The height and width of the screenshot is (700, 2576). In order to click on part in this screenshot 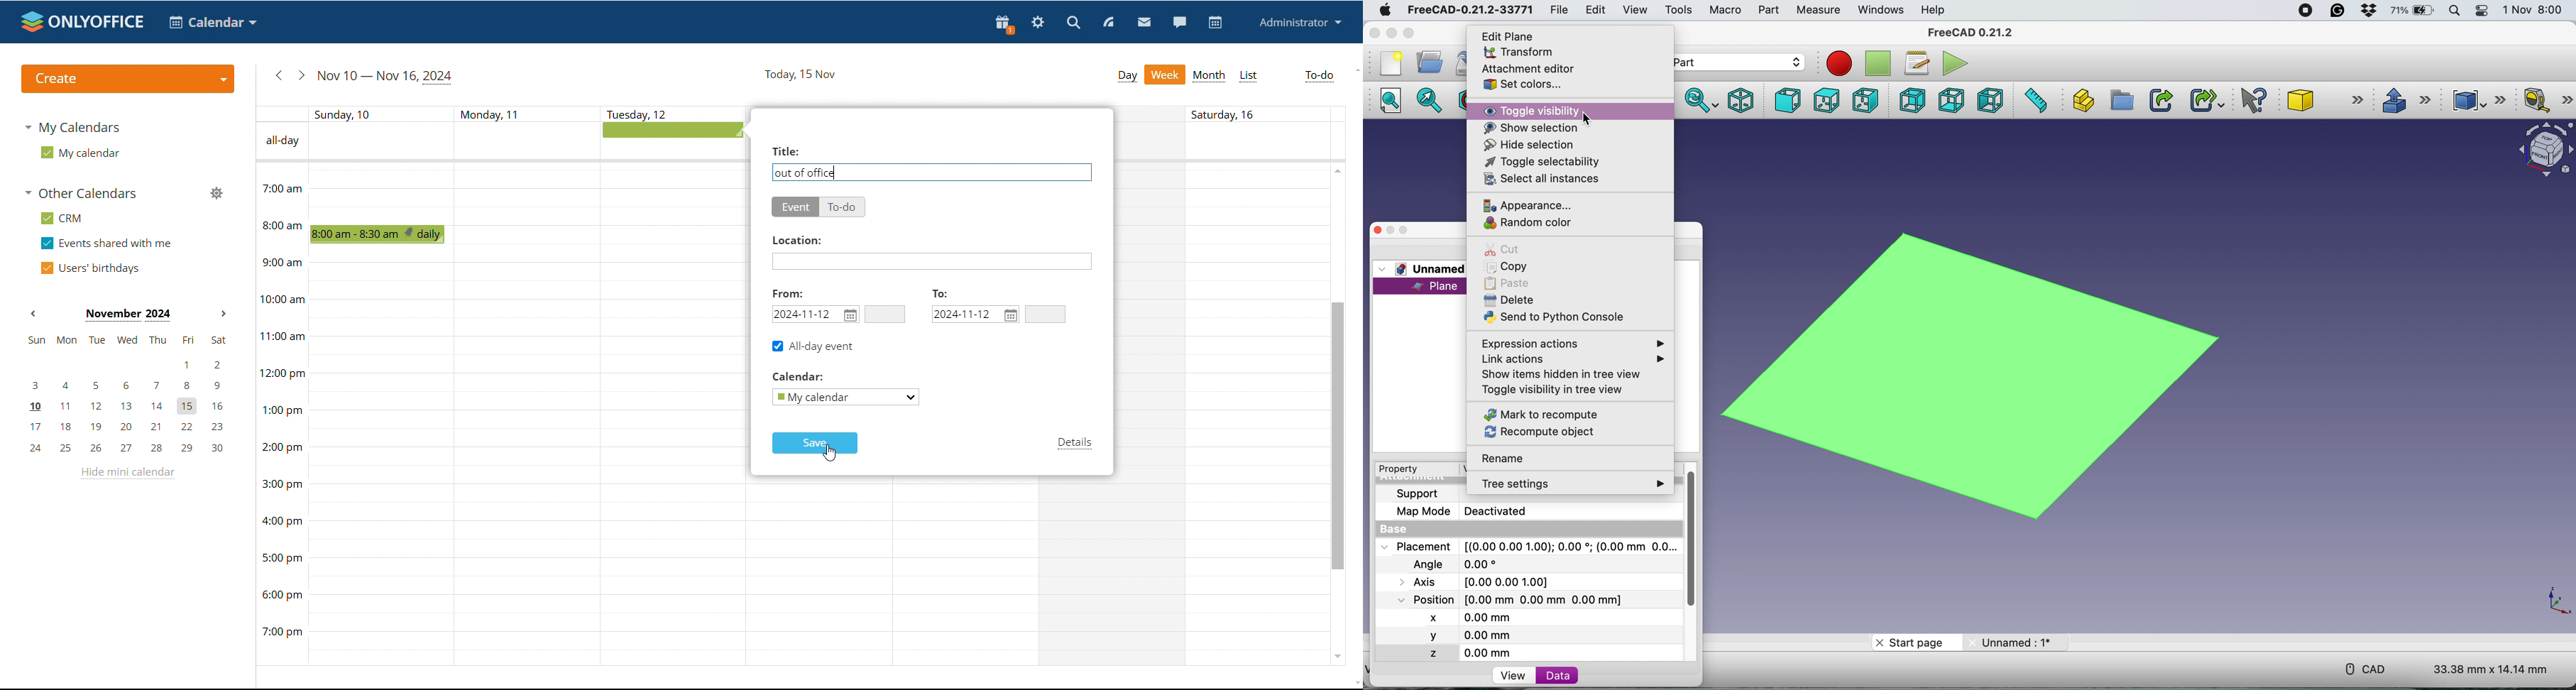, I will do `click(1769, 9)`.